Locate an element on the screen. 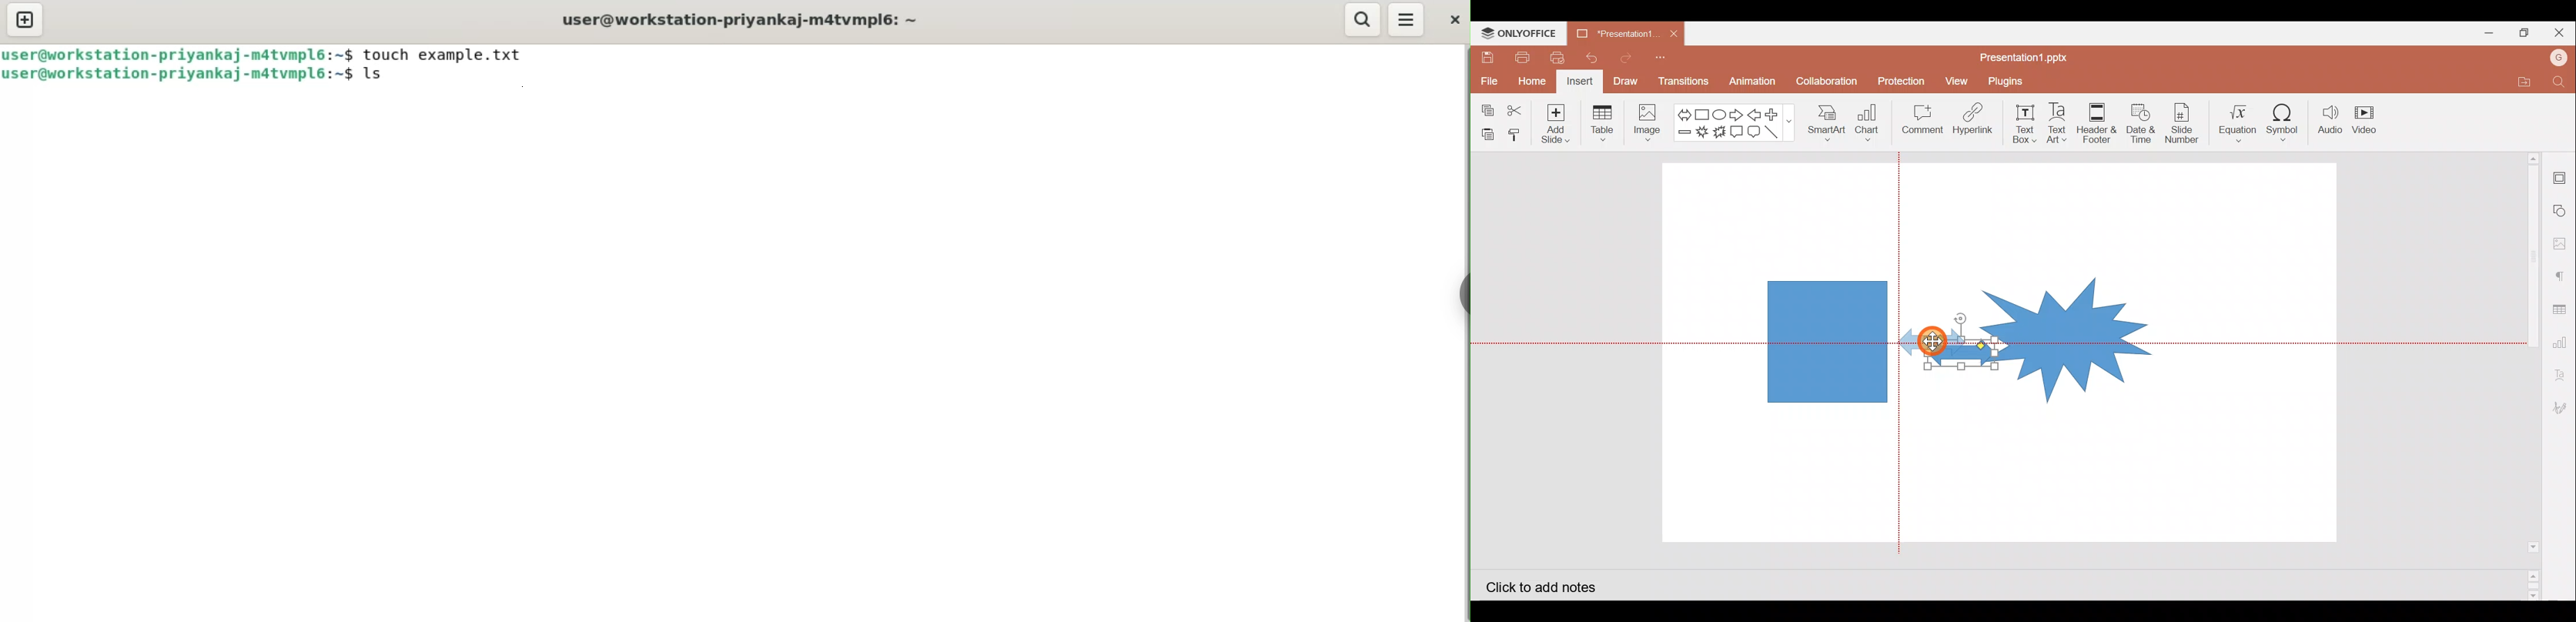  Print file is located at coordinates (1520, 57).